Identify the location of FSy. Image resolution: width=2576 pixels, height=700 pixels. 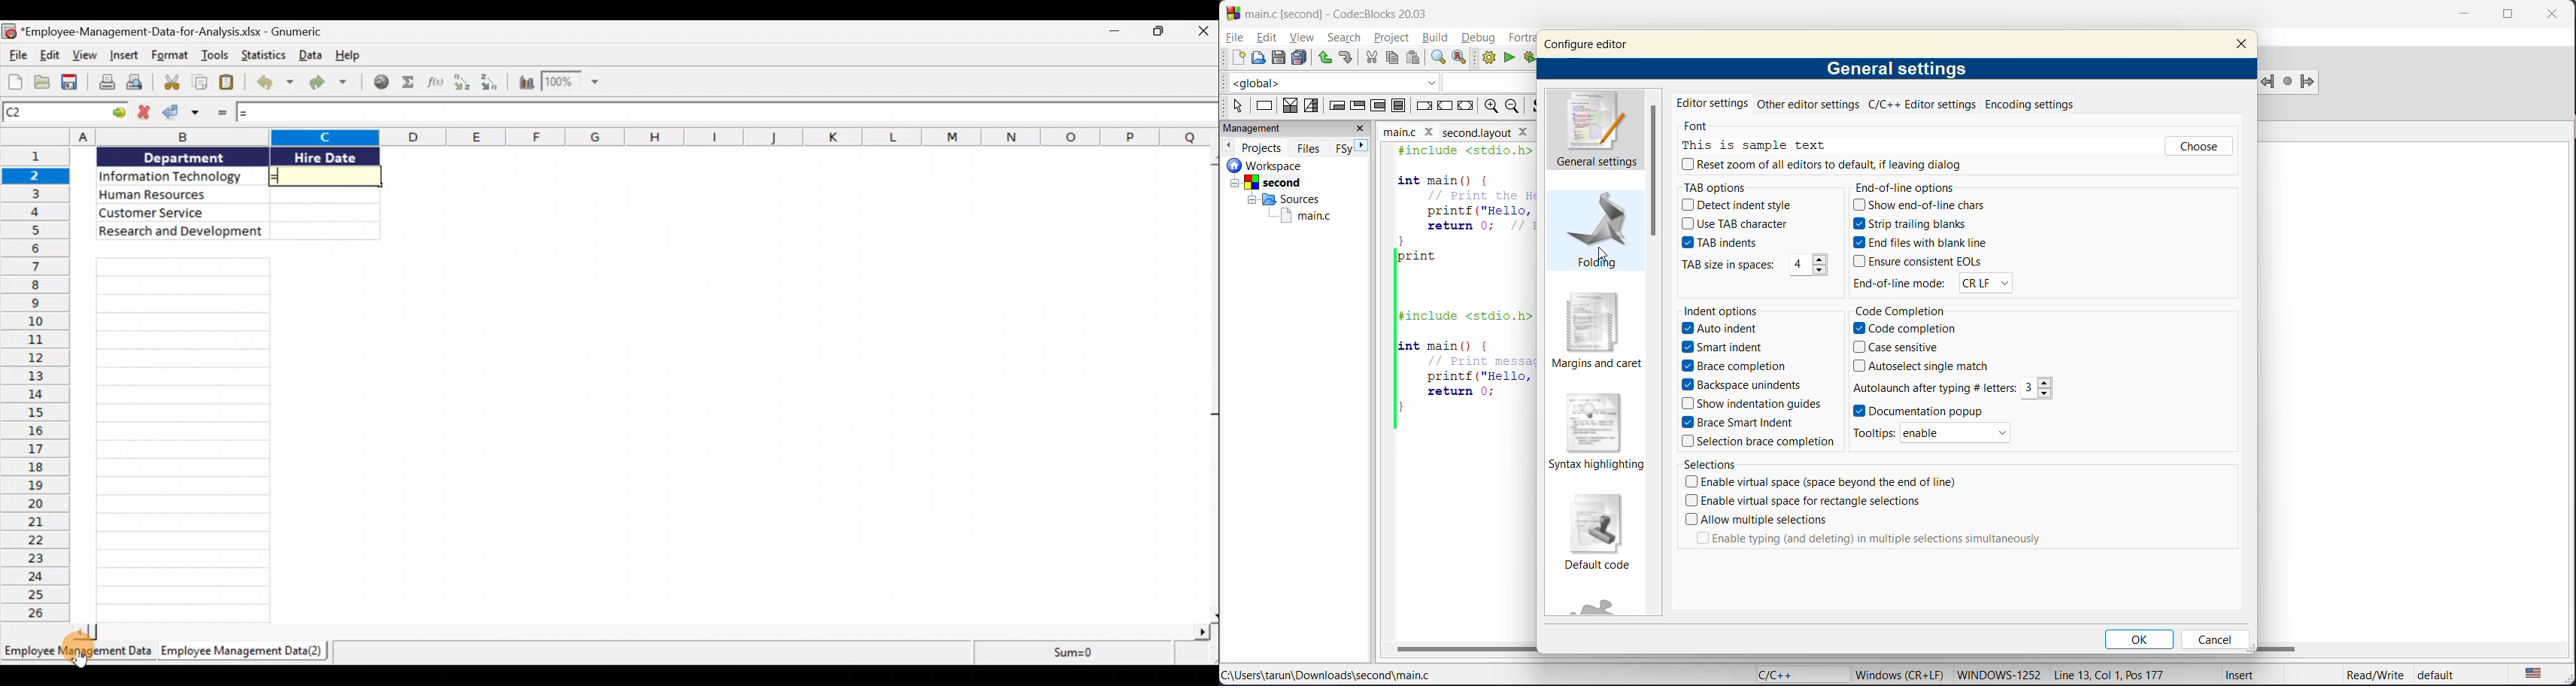
(1345, 147).